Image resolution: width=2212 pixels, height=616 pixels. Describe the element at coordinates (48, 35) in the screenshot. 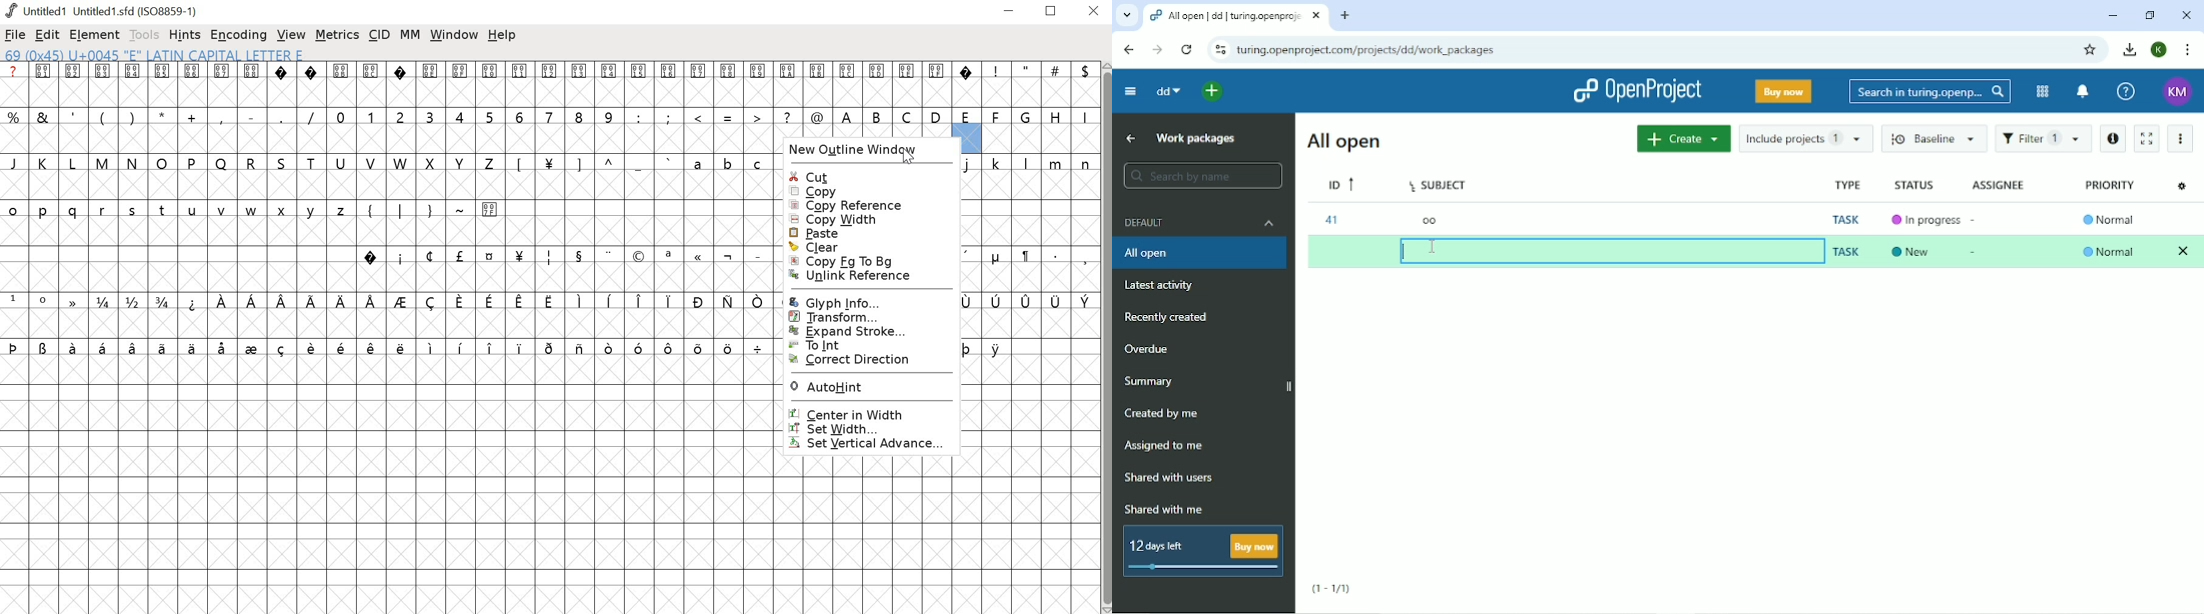

I see `edit` at that location.